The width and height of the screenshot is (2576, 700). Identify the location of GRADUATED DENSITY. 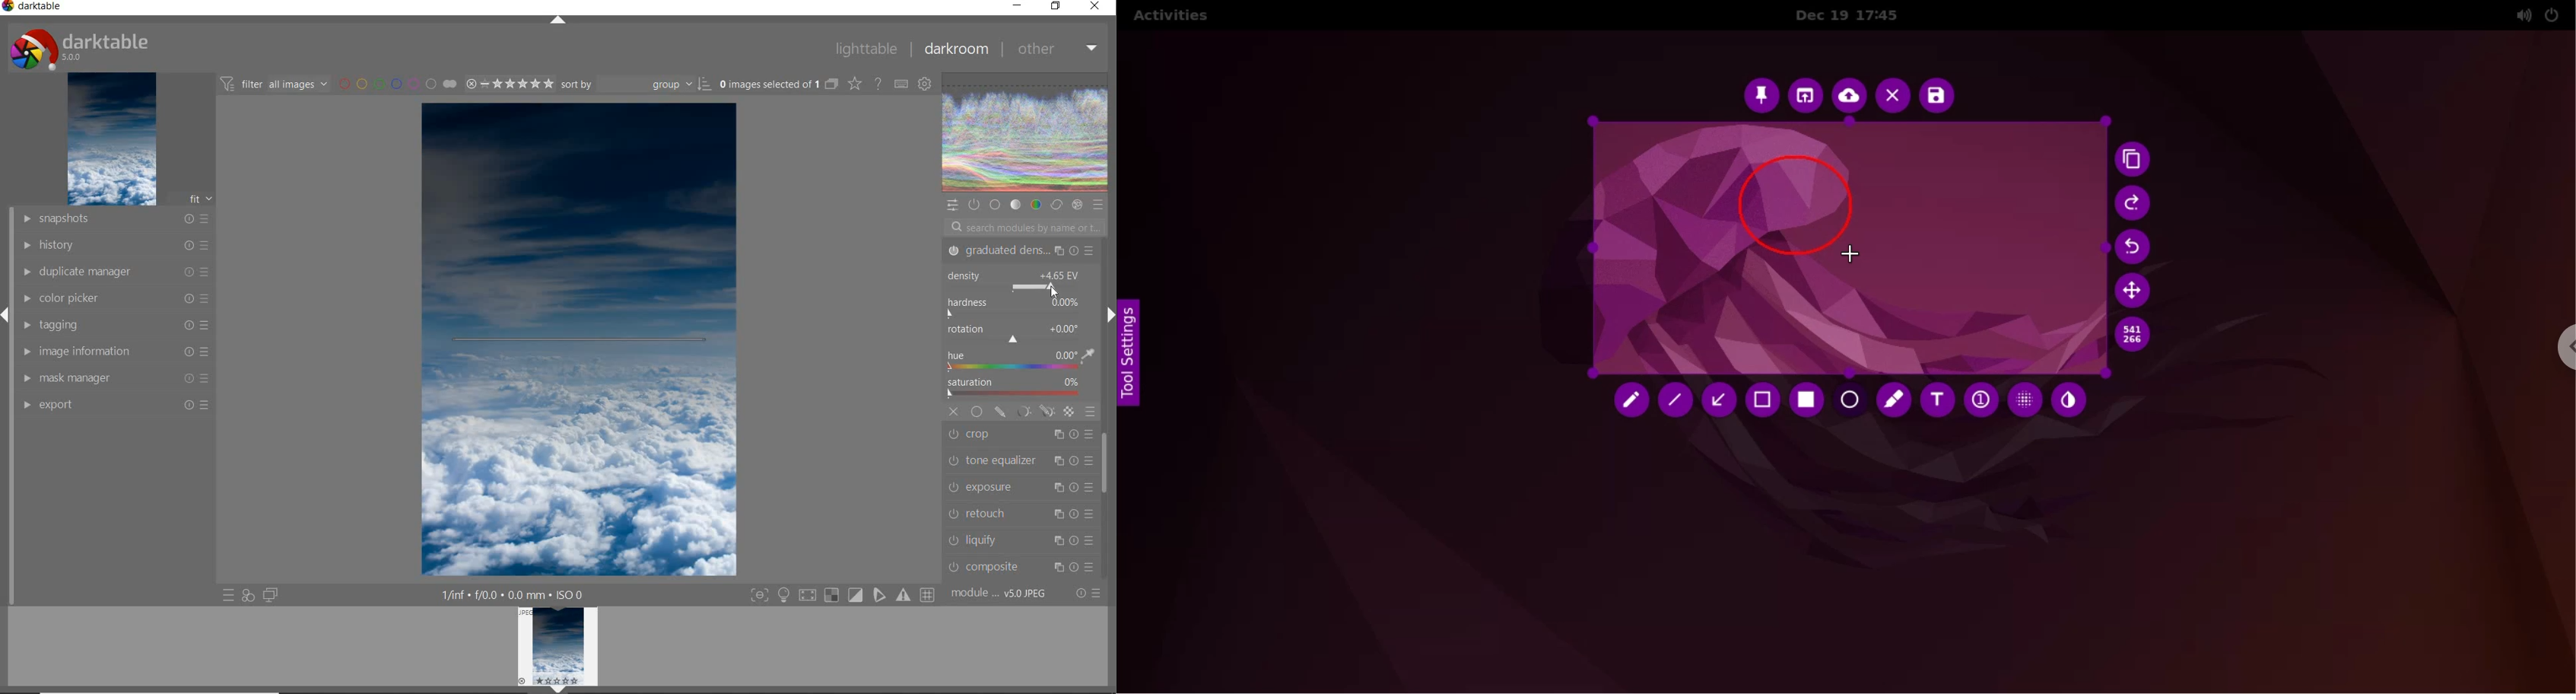
(1020, 251).